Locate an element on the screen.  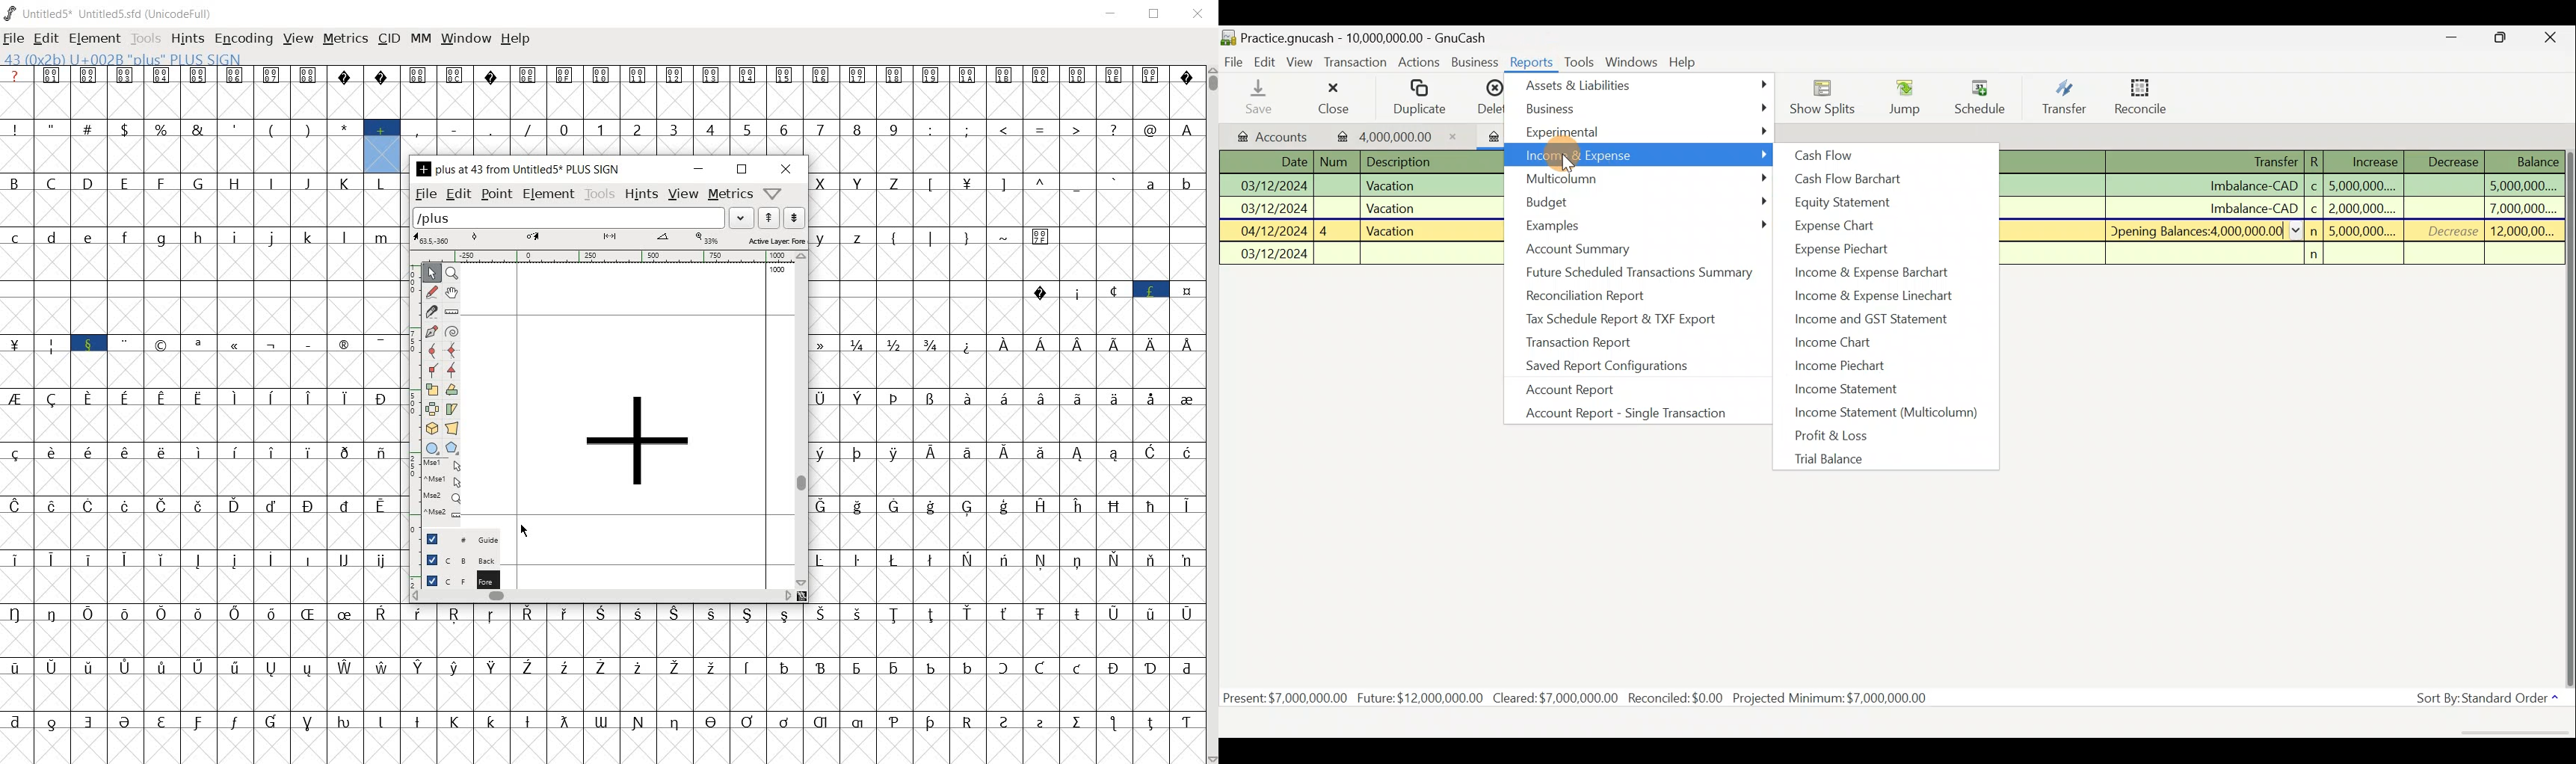
Income & expense barchart is located at coordinates (1890, 272).